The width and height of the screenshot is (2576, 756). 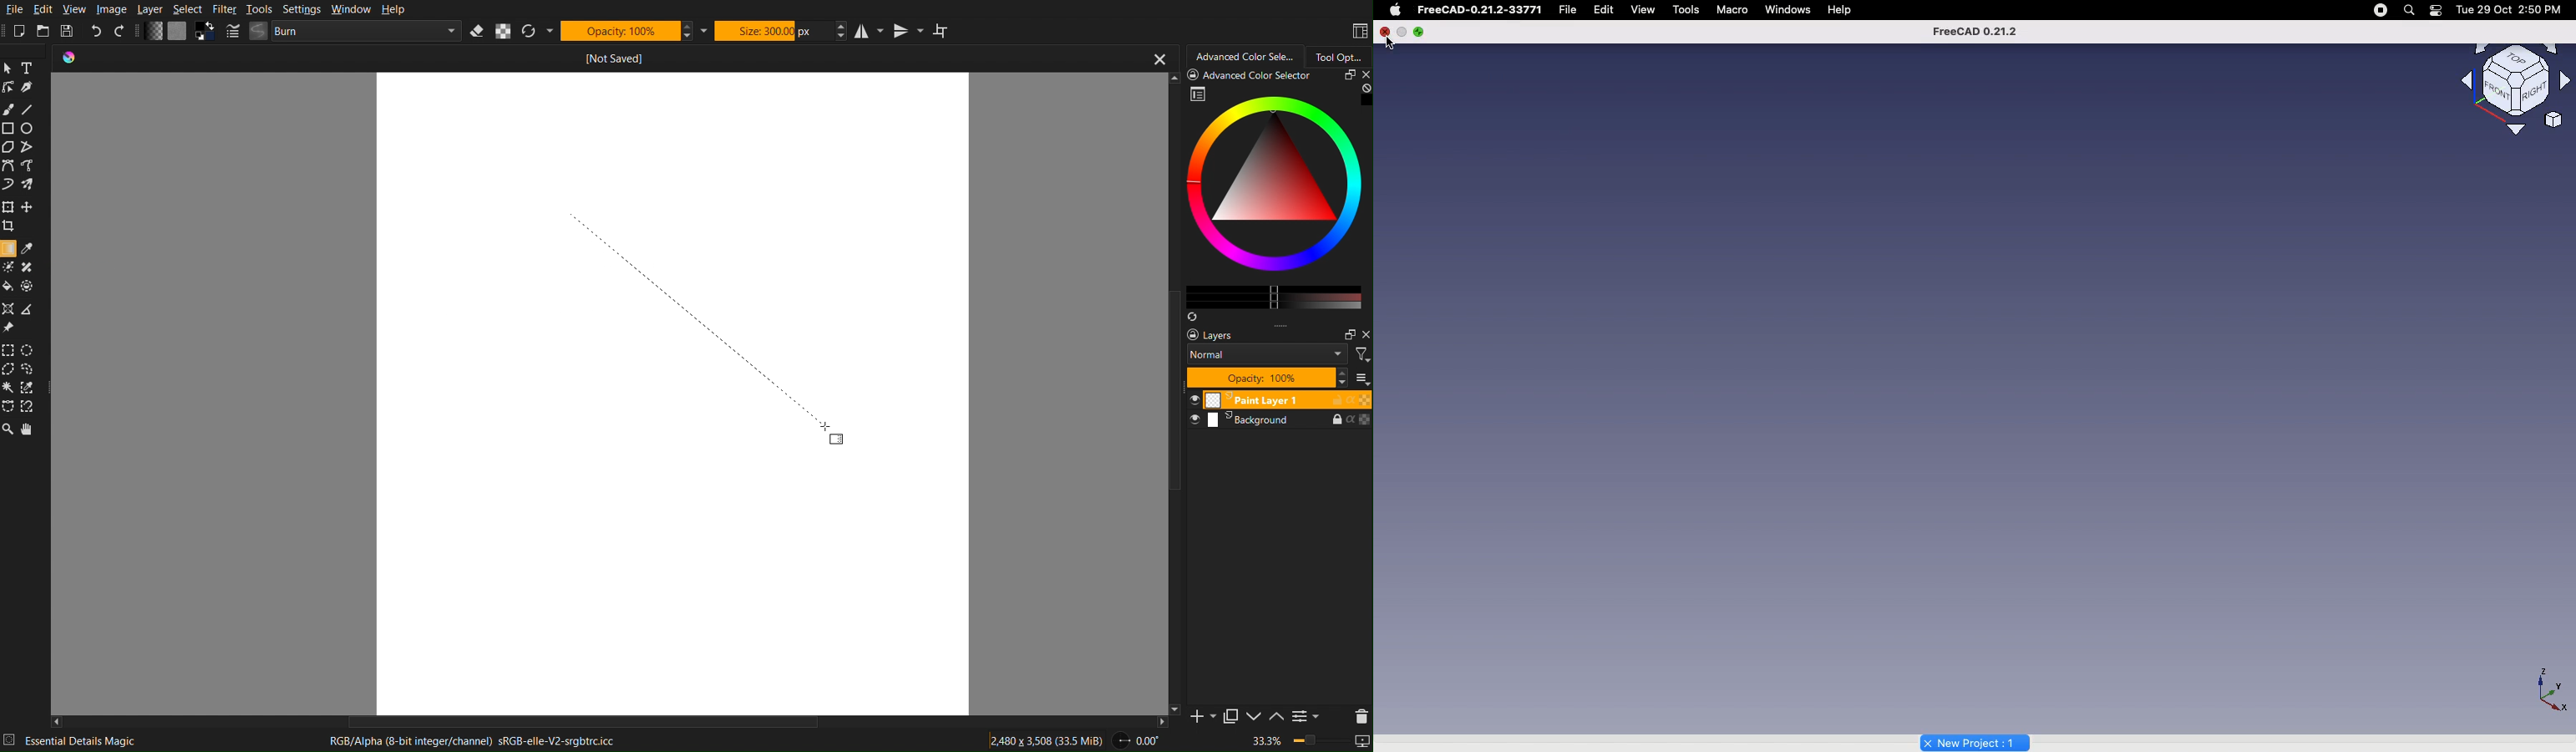 What do you see at coordinates (20, 32) in the screenshot?
I see `New` at bounding box center [20, 32].